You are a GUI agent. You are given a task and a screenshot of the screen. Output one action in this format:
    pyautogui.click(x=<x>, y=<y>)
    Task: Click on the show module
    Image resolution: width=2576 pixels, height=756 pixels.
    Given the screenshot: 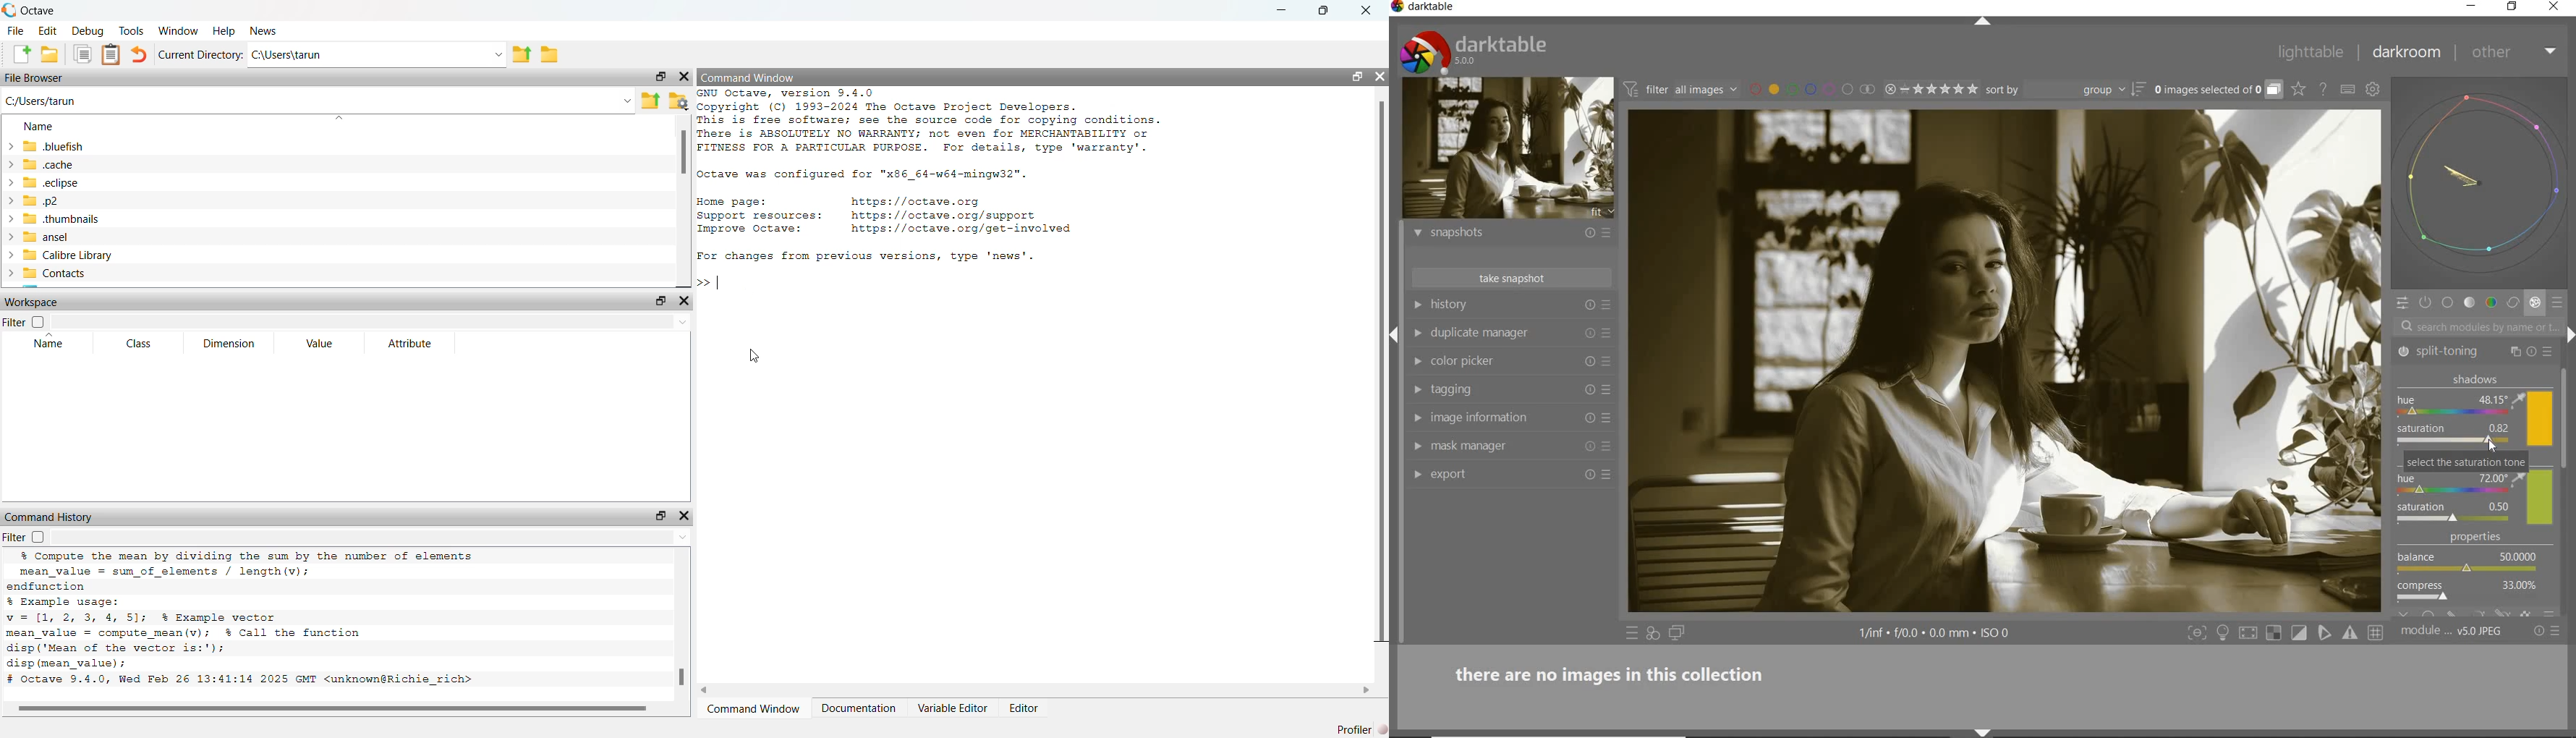 What is the action you would take?
    pyautogui.click(x=1416, y=447)
    